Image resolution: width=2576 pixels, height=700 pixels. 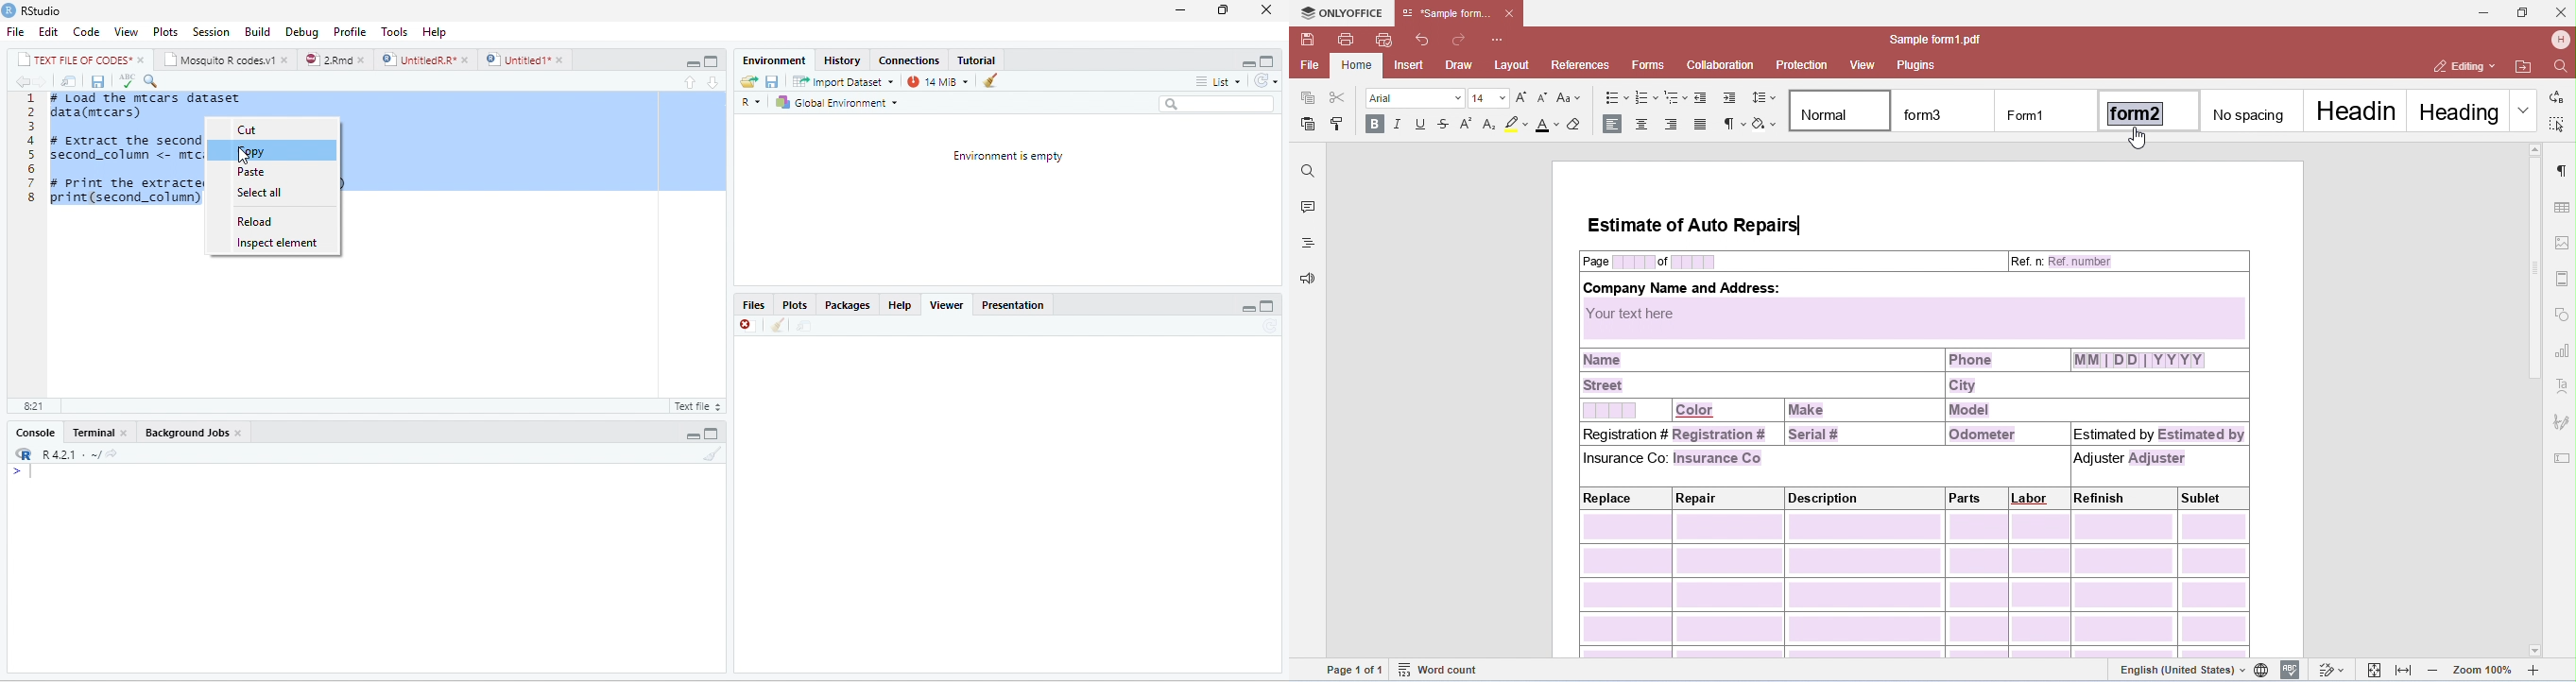 What do you see at coordinates (754, 102) in the screenshot?
I see `R` at bounding box center [754, 102].